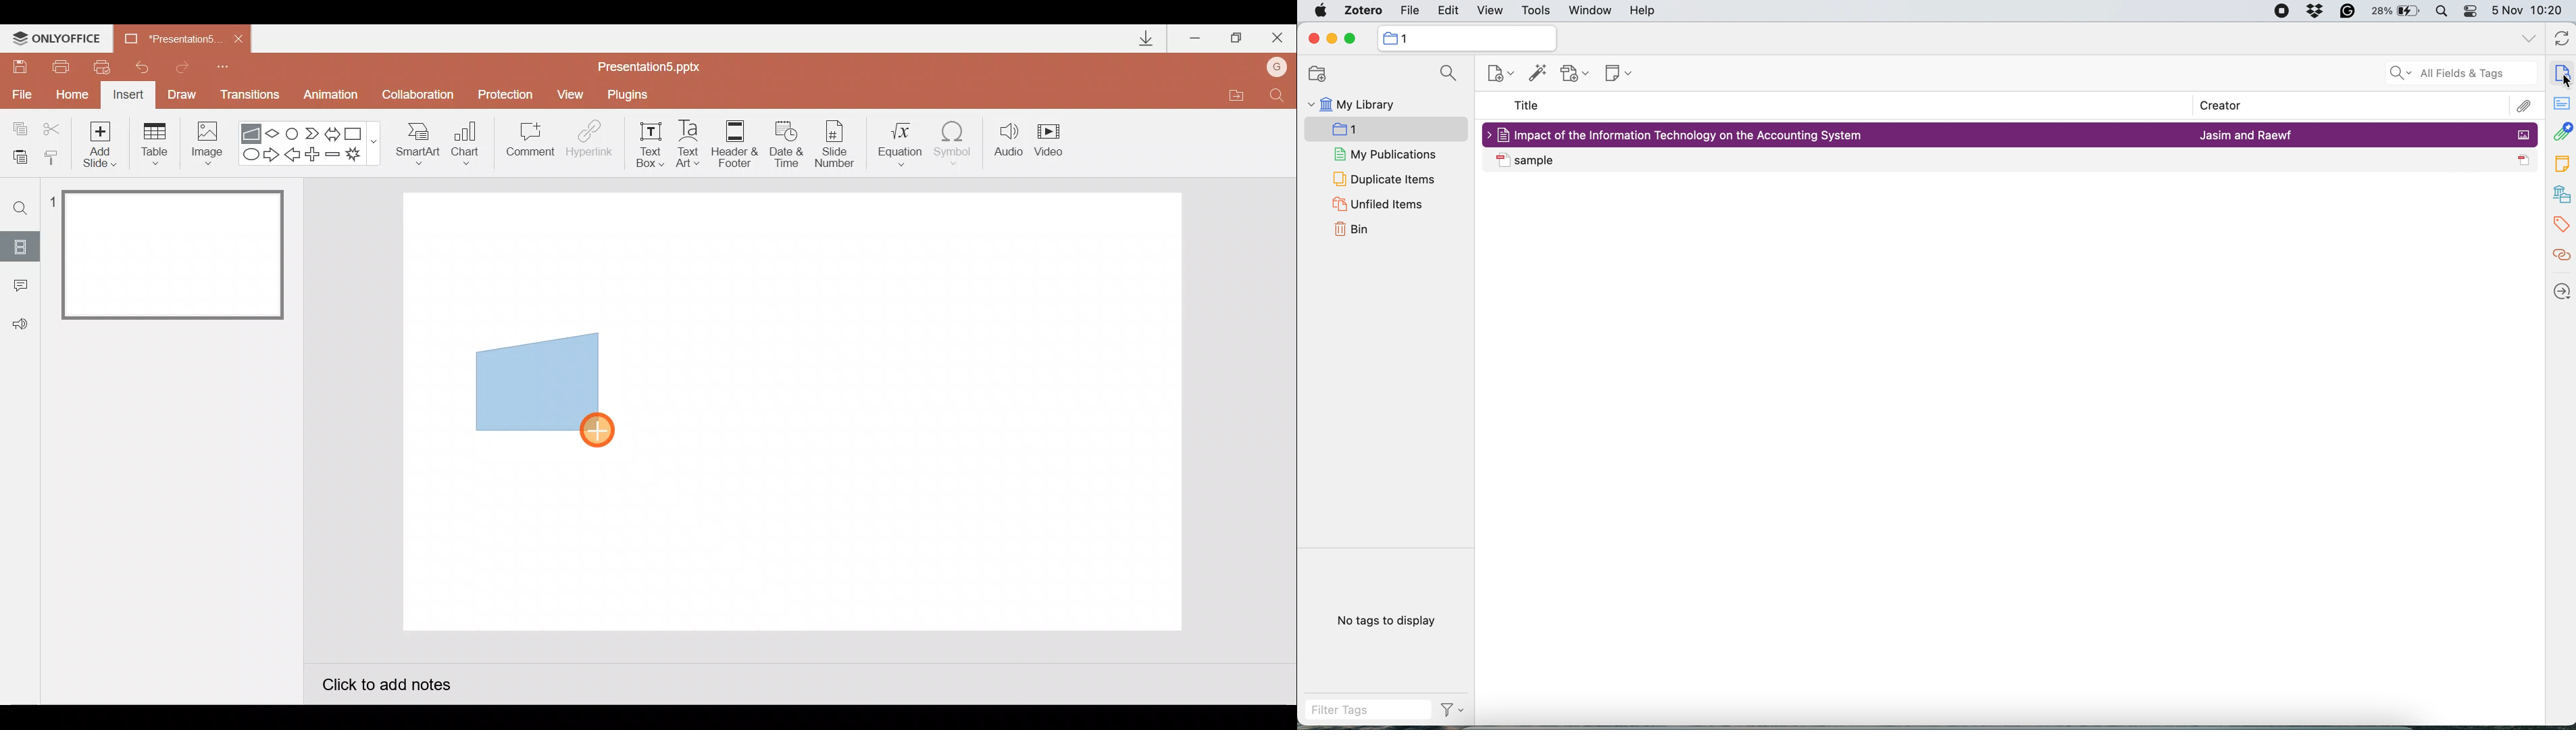 This screenshot has width=2576, height=756. I want to click on Cursor, so click(597, 428).